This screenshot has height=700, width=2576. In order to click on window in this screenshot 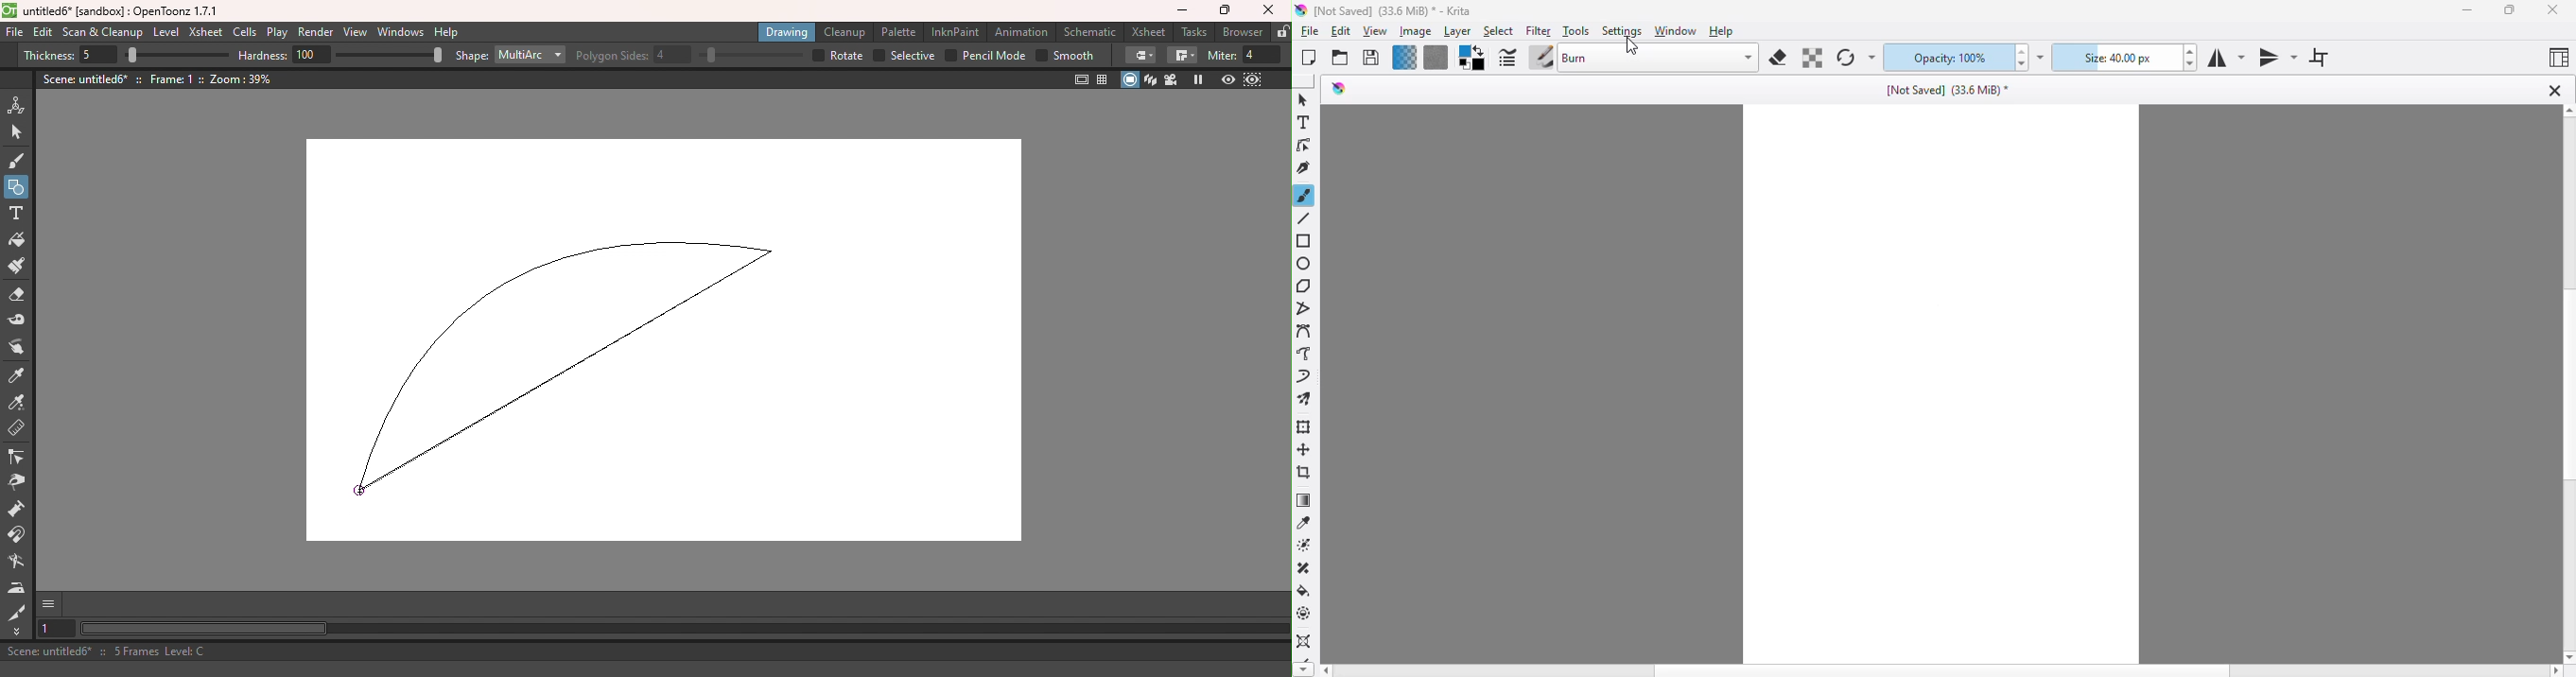, I will do `click(1675, 31)`.